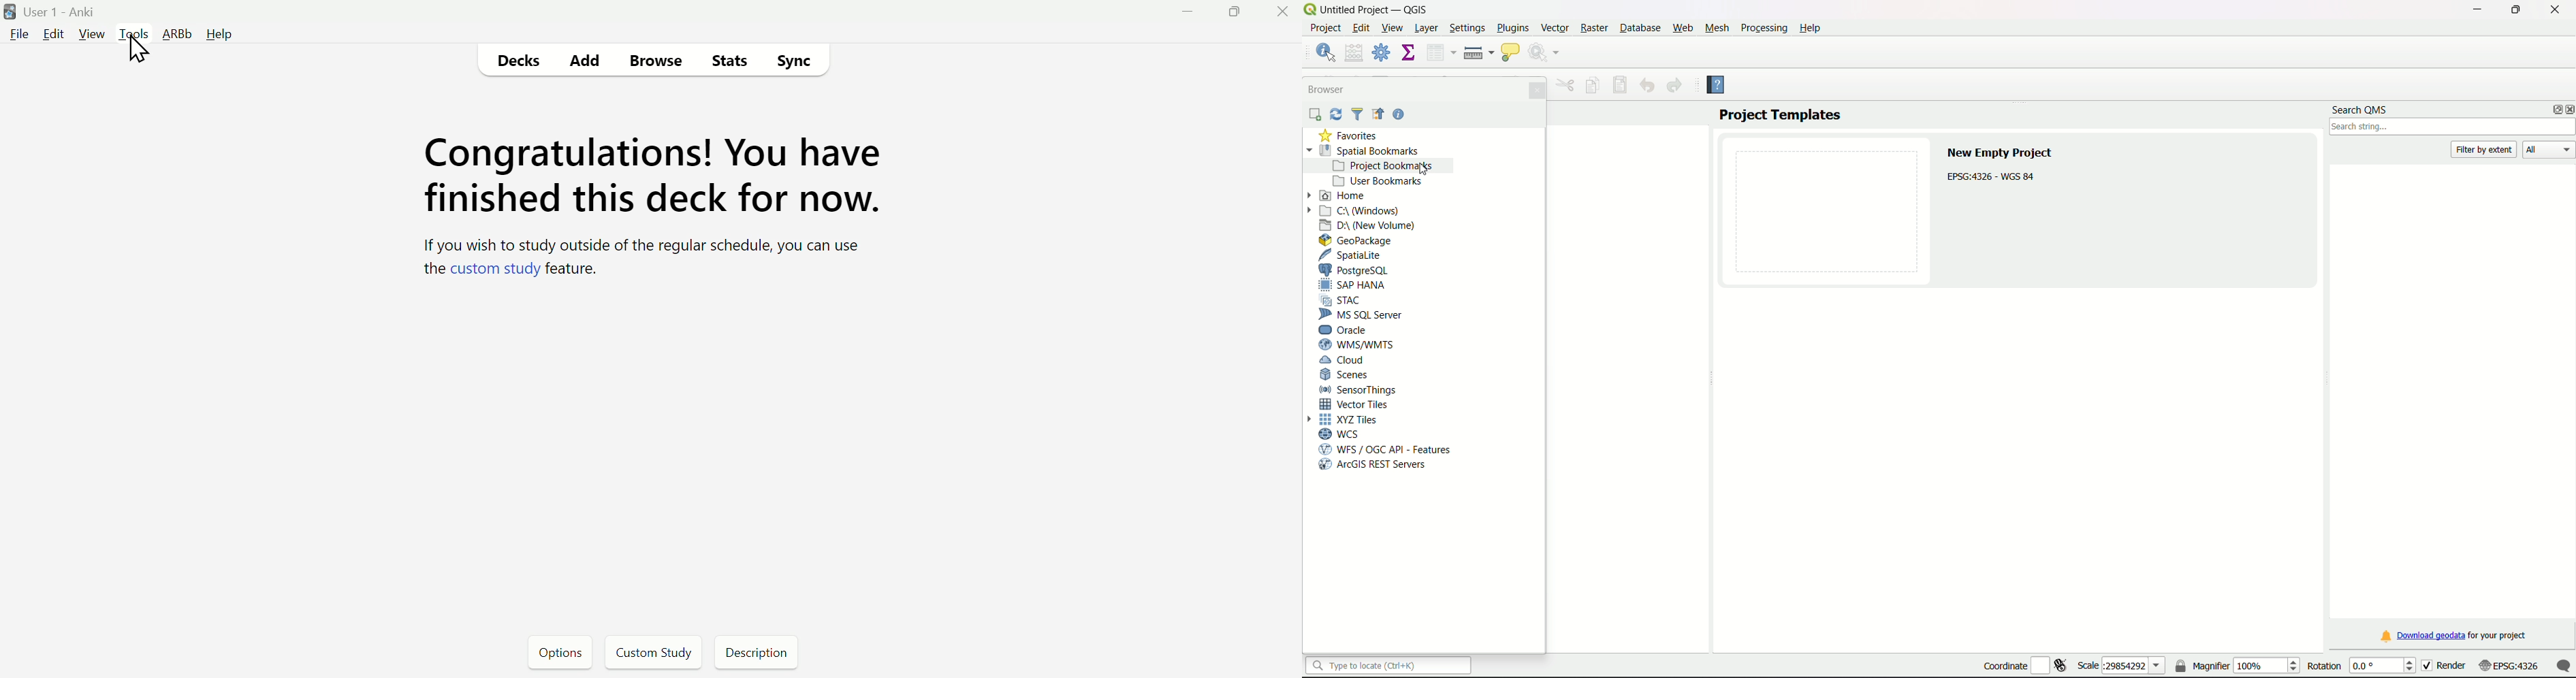 The image size is (2576, 700). What do you see at coordinates (1510, 53) in the screenshot?
I see `show map tips` at bounding box center [1510, 53].